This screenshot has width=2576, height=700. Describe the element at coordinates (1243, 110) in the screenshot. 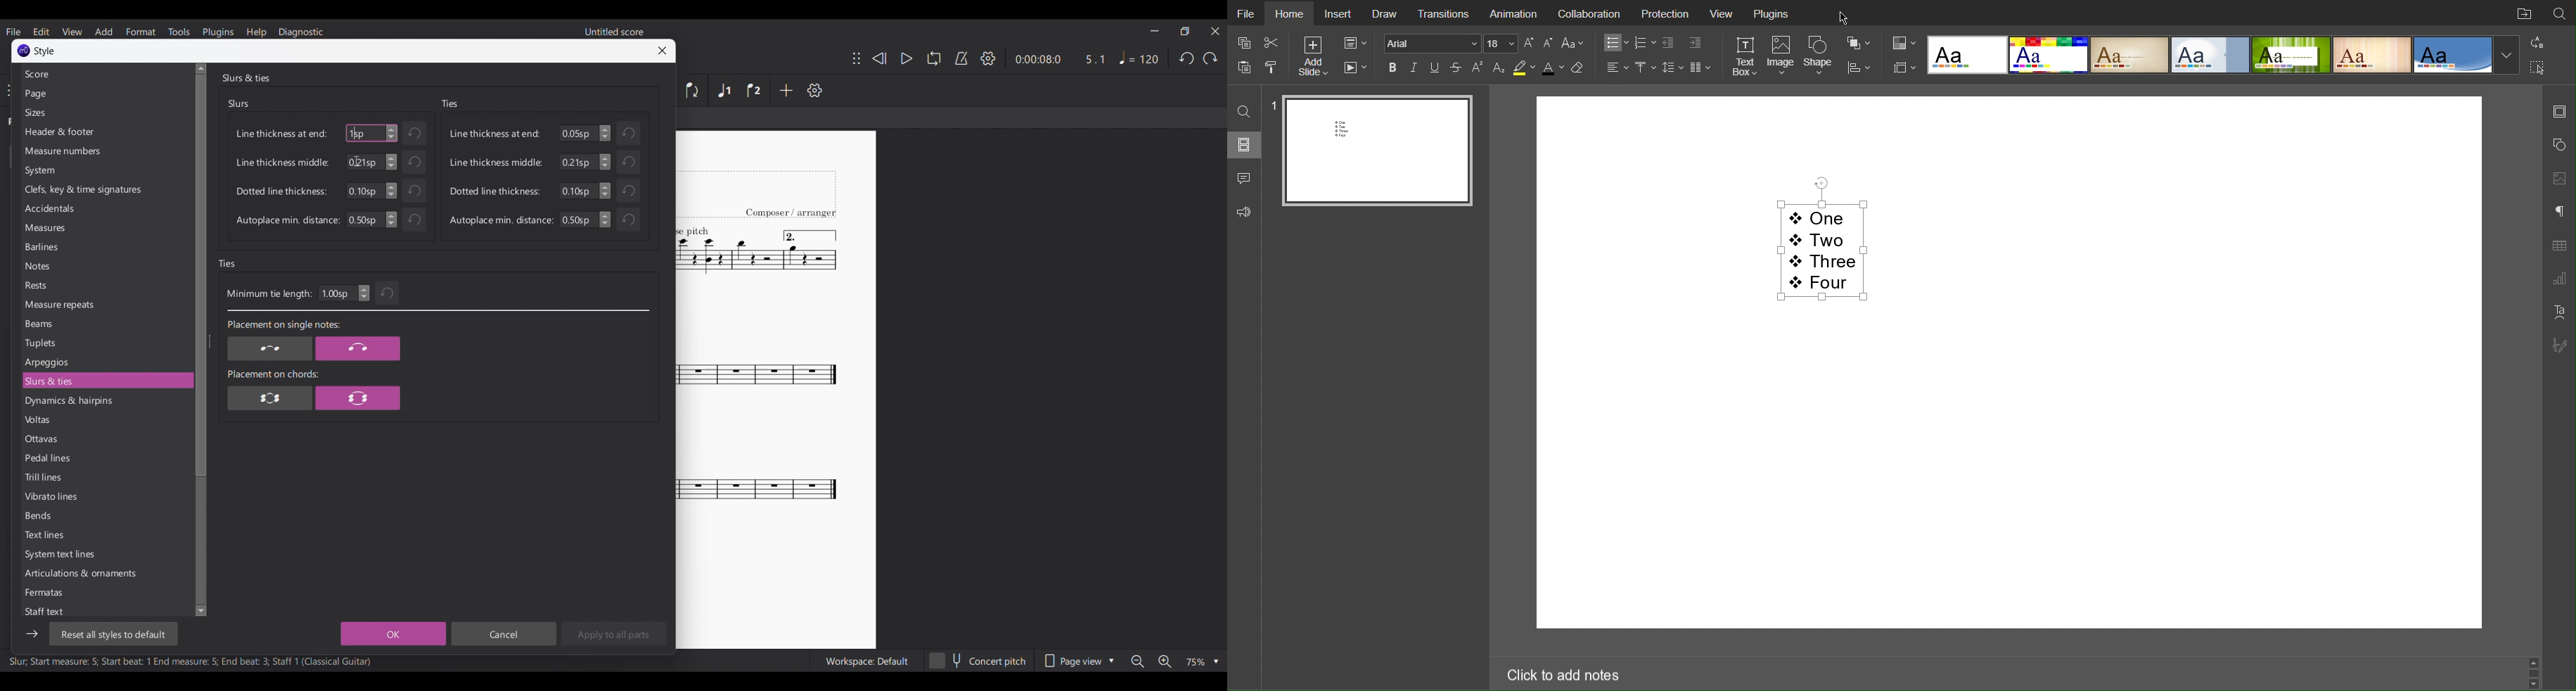

I see `Search` at that location.